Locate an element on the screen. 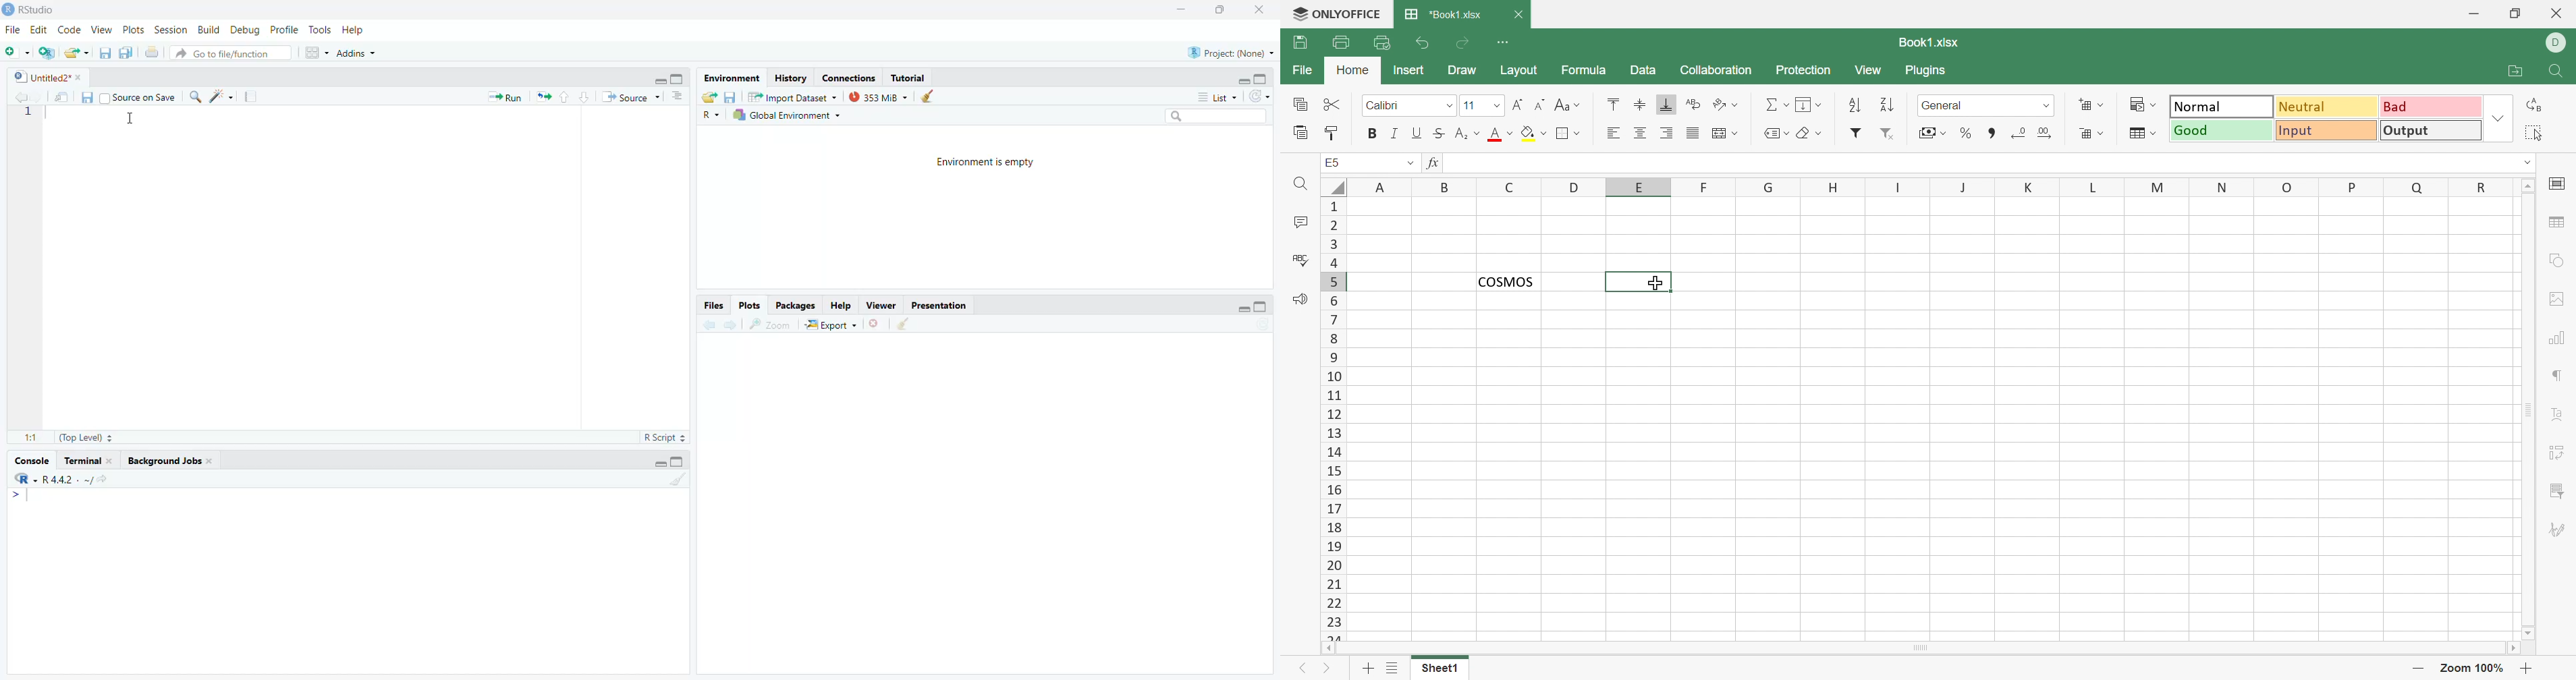 The width and height of the screenshot is (2576, 700). code tools is located at coordinates (223, 97).